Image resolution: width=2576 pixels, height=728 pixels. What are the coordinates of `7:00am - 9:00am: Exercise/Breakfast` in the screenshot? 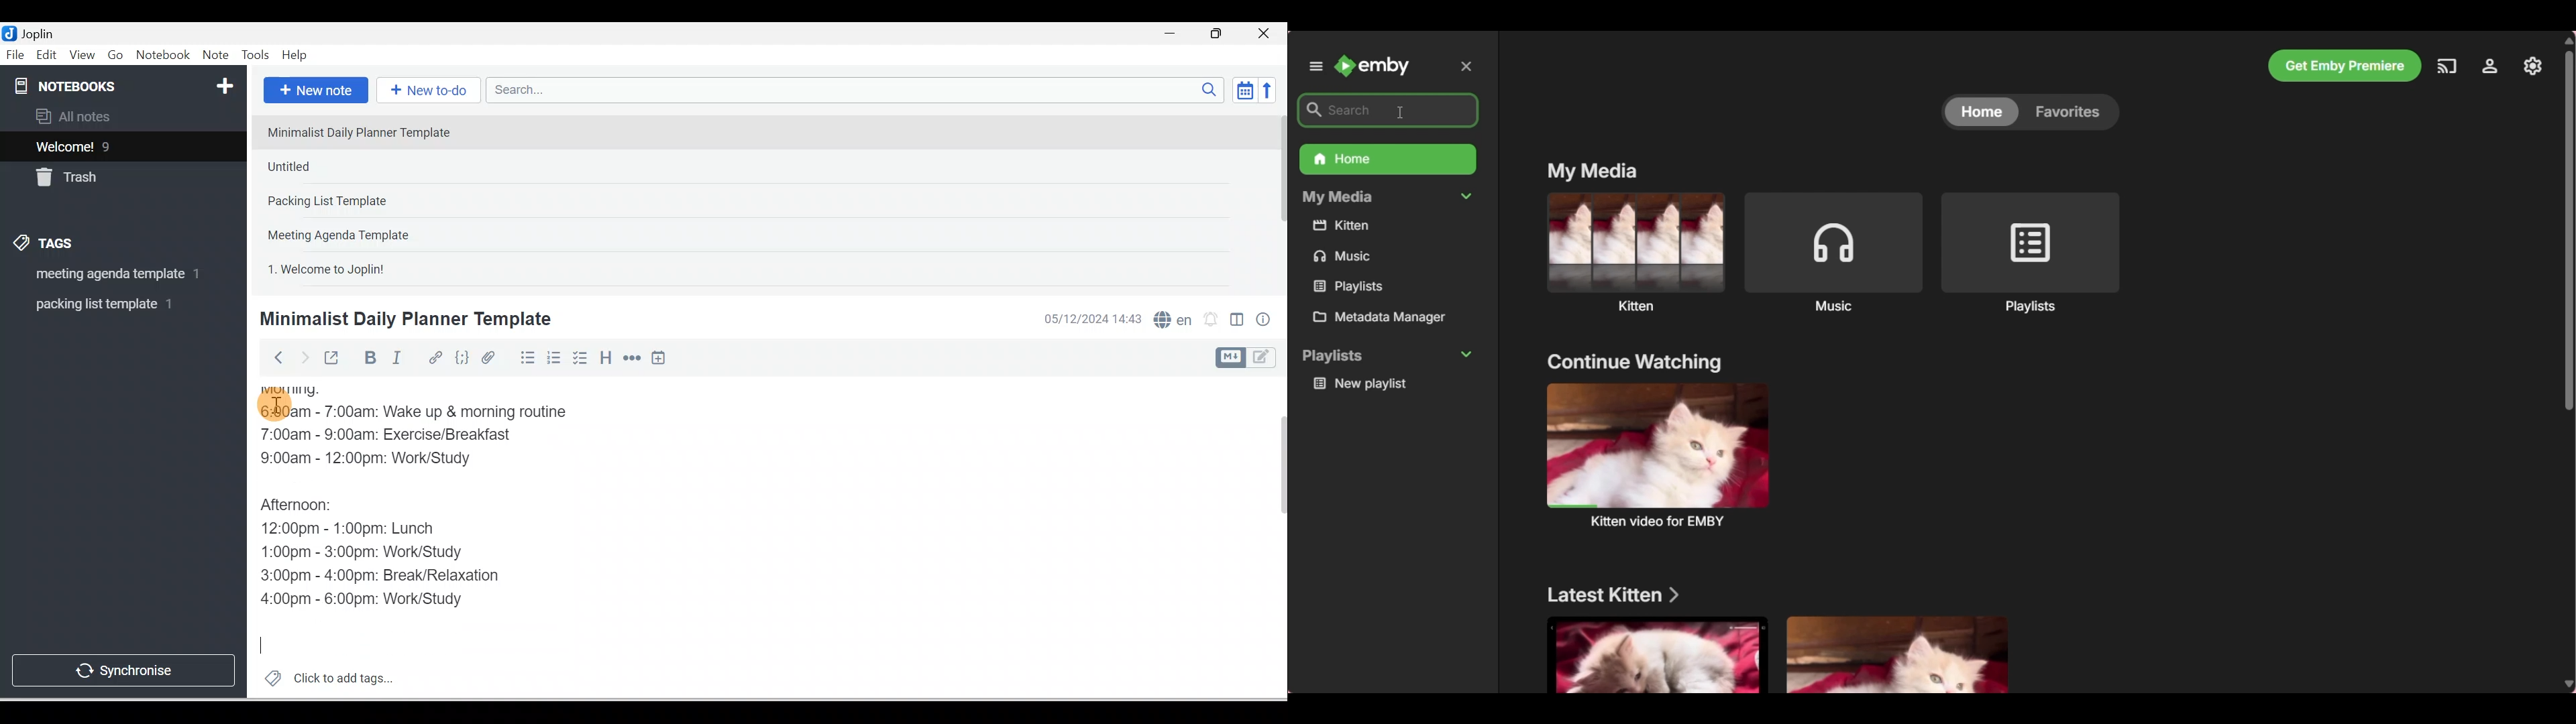 It's located at (401, 436).